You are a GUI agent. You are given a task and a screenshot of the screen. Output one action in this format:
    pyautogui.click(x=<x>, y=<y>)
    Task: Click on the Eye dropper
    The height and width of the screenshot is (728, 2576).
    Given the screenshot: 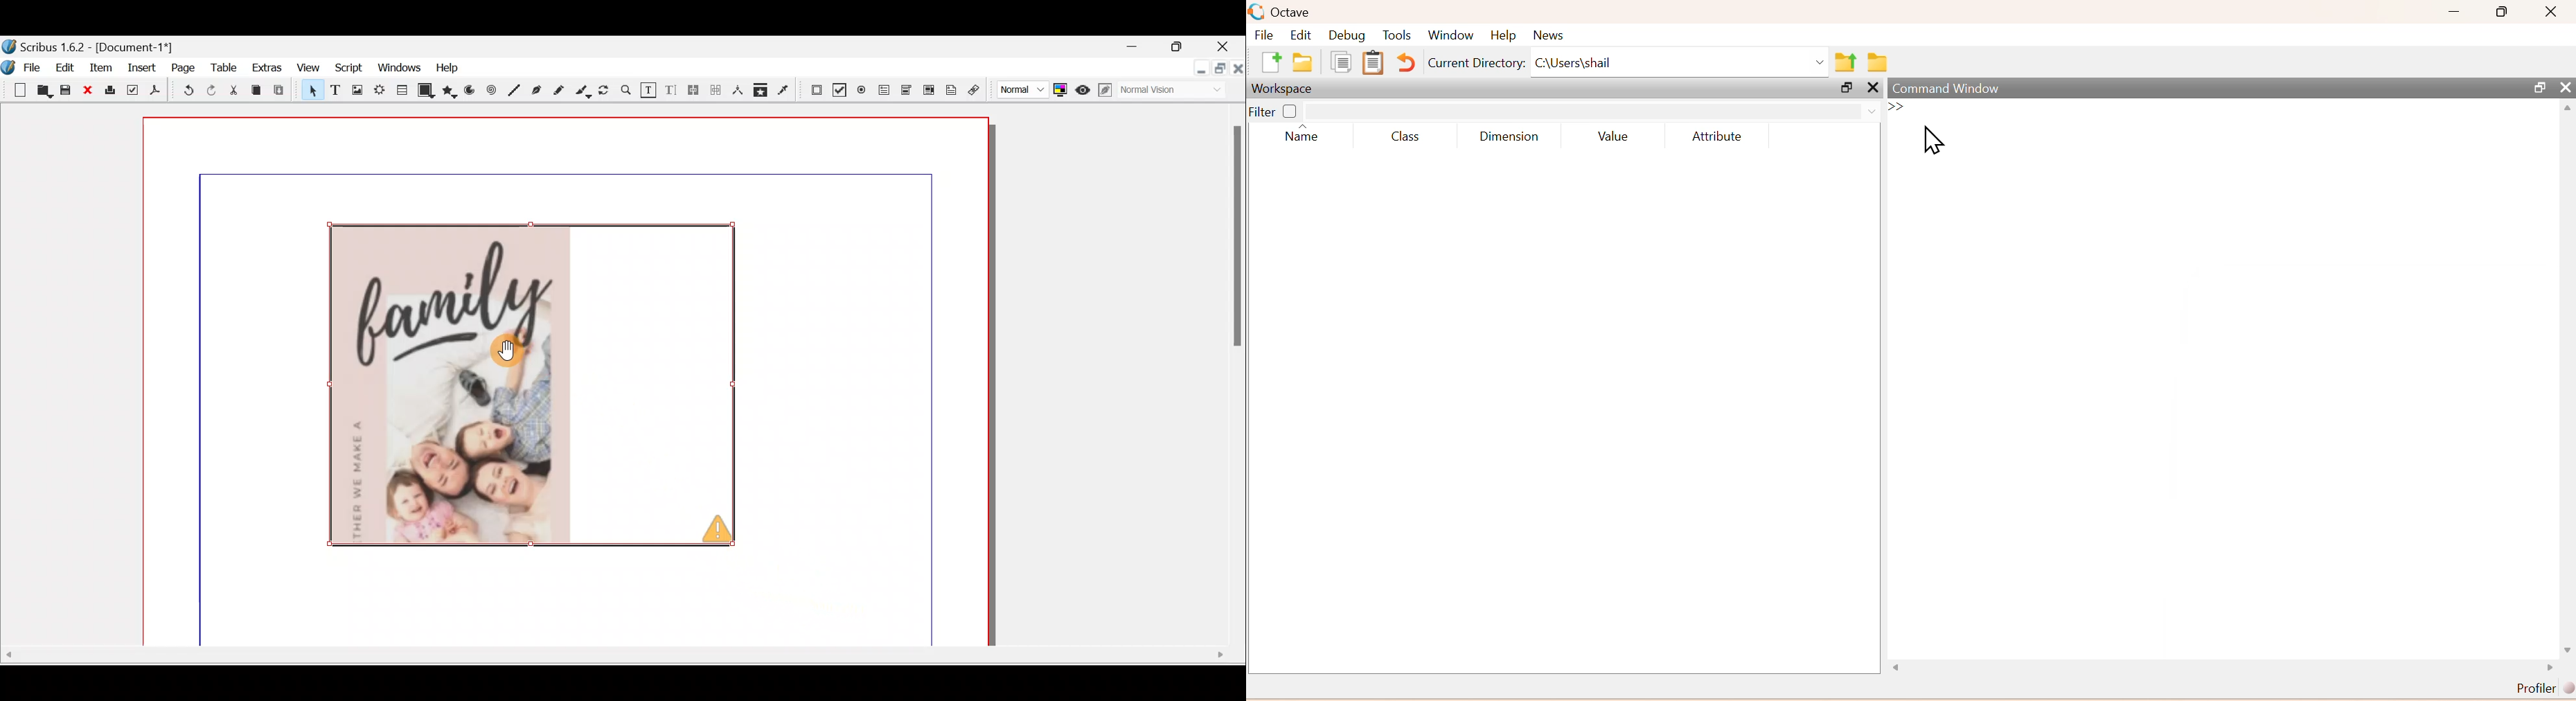 What is the action you would take?
    pyautogui.click(x=785, y=89)
    